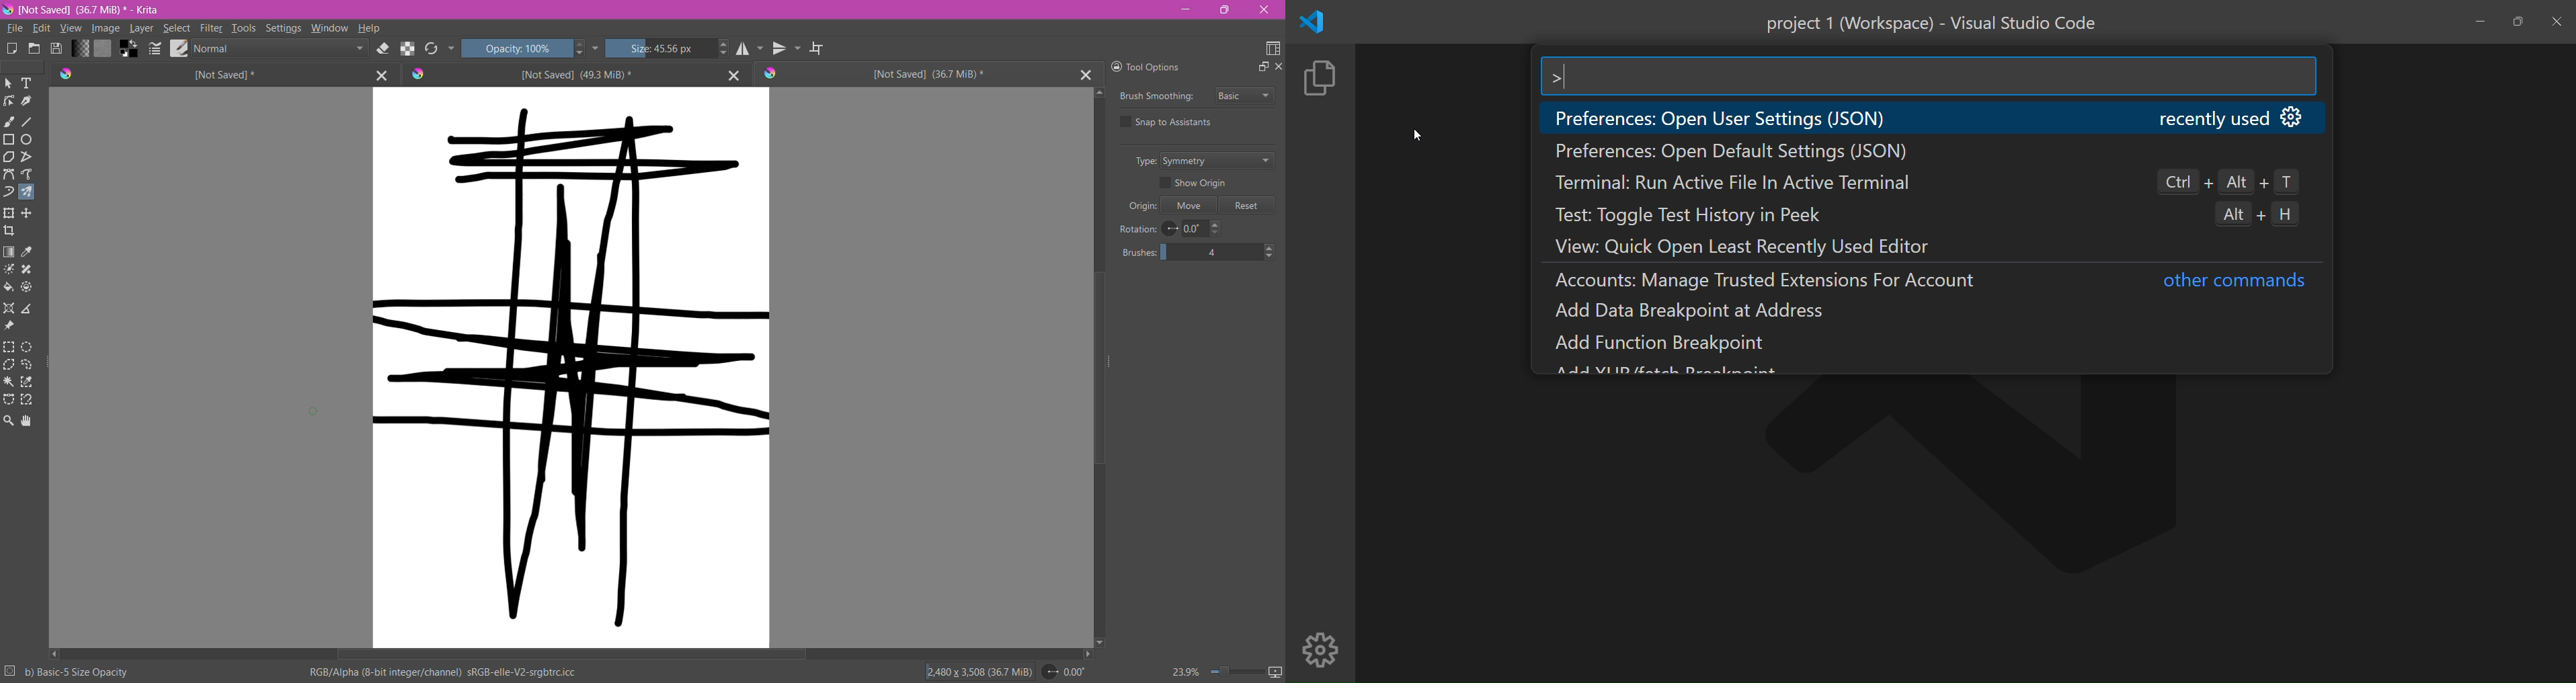 This screenshot has width=2576, height=700. What do you see at coordinates (27, 270) in the screenshot?
I see `Smart Patch Tool` at bounding box center [27, 270].